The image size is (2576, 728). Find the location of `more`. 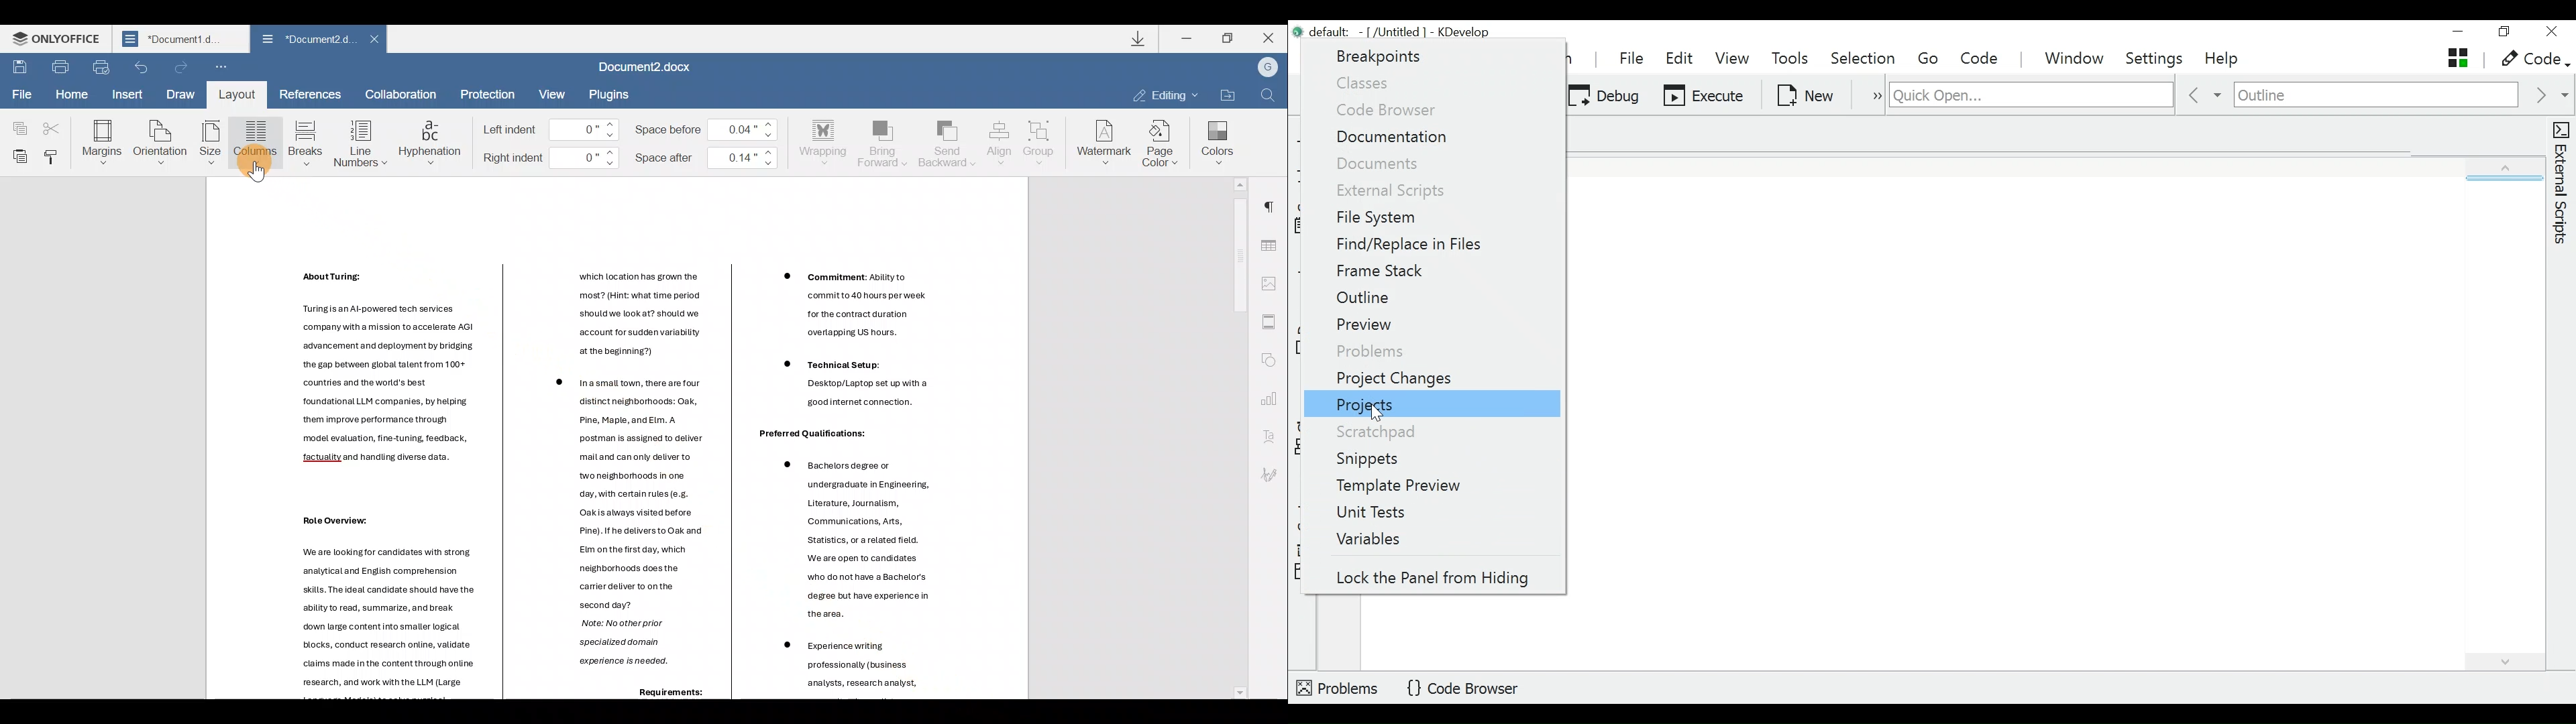

more is located at coordinates (1872, 94).